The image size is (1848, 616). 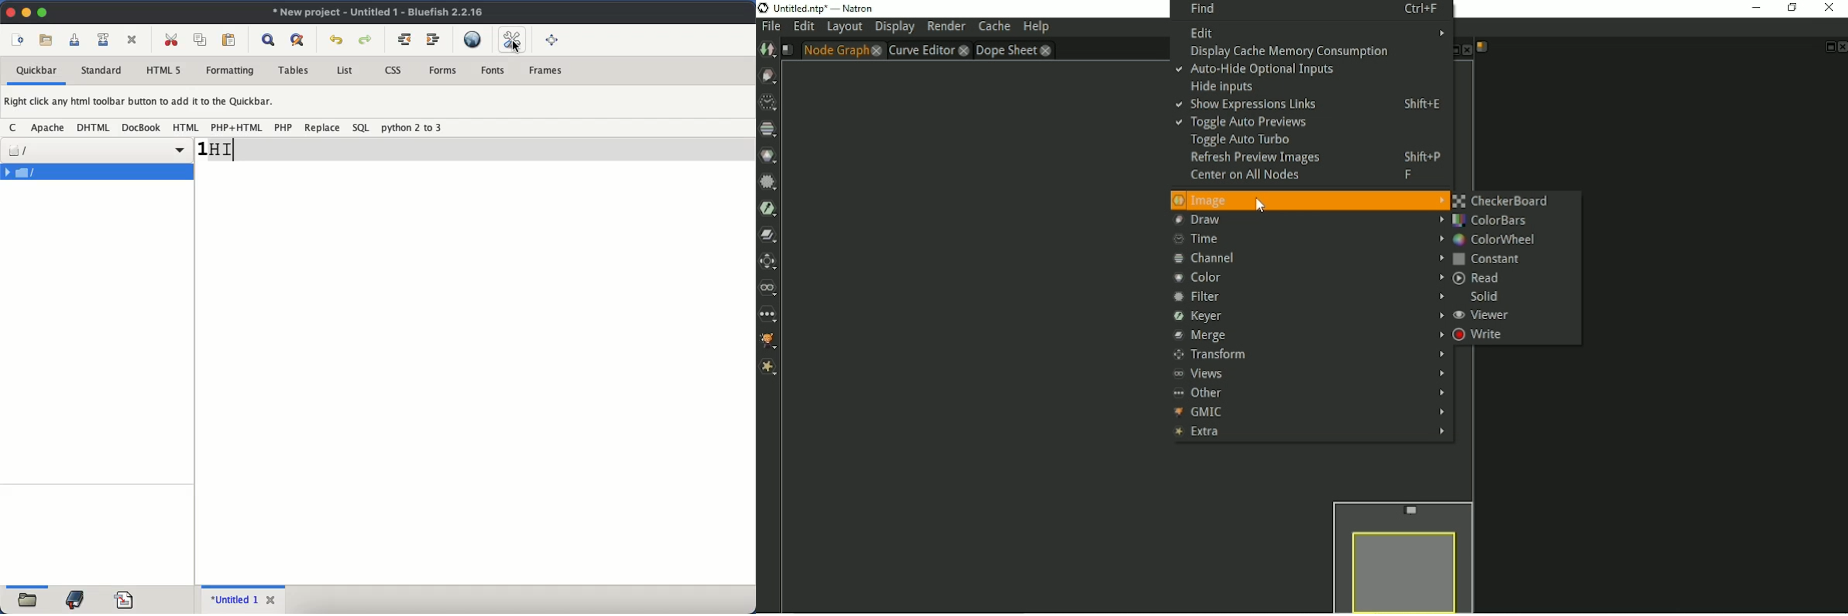 What do you see at coordinates (231, 71) in the screenshot?
I see `formatting` at bounding box center [231, 71].